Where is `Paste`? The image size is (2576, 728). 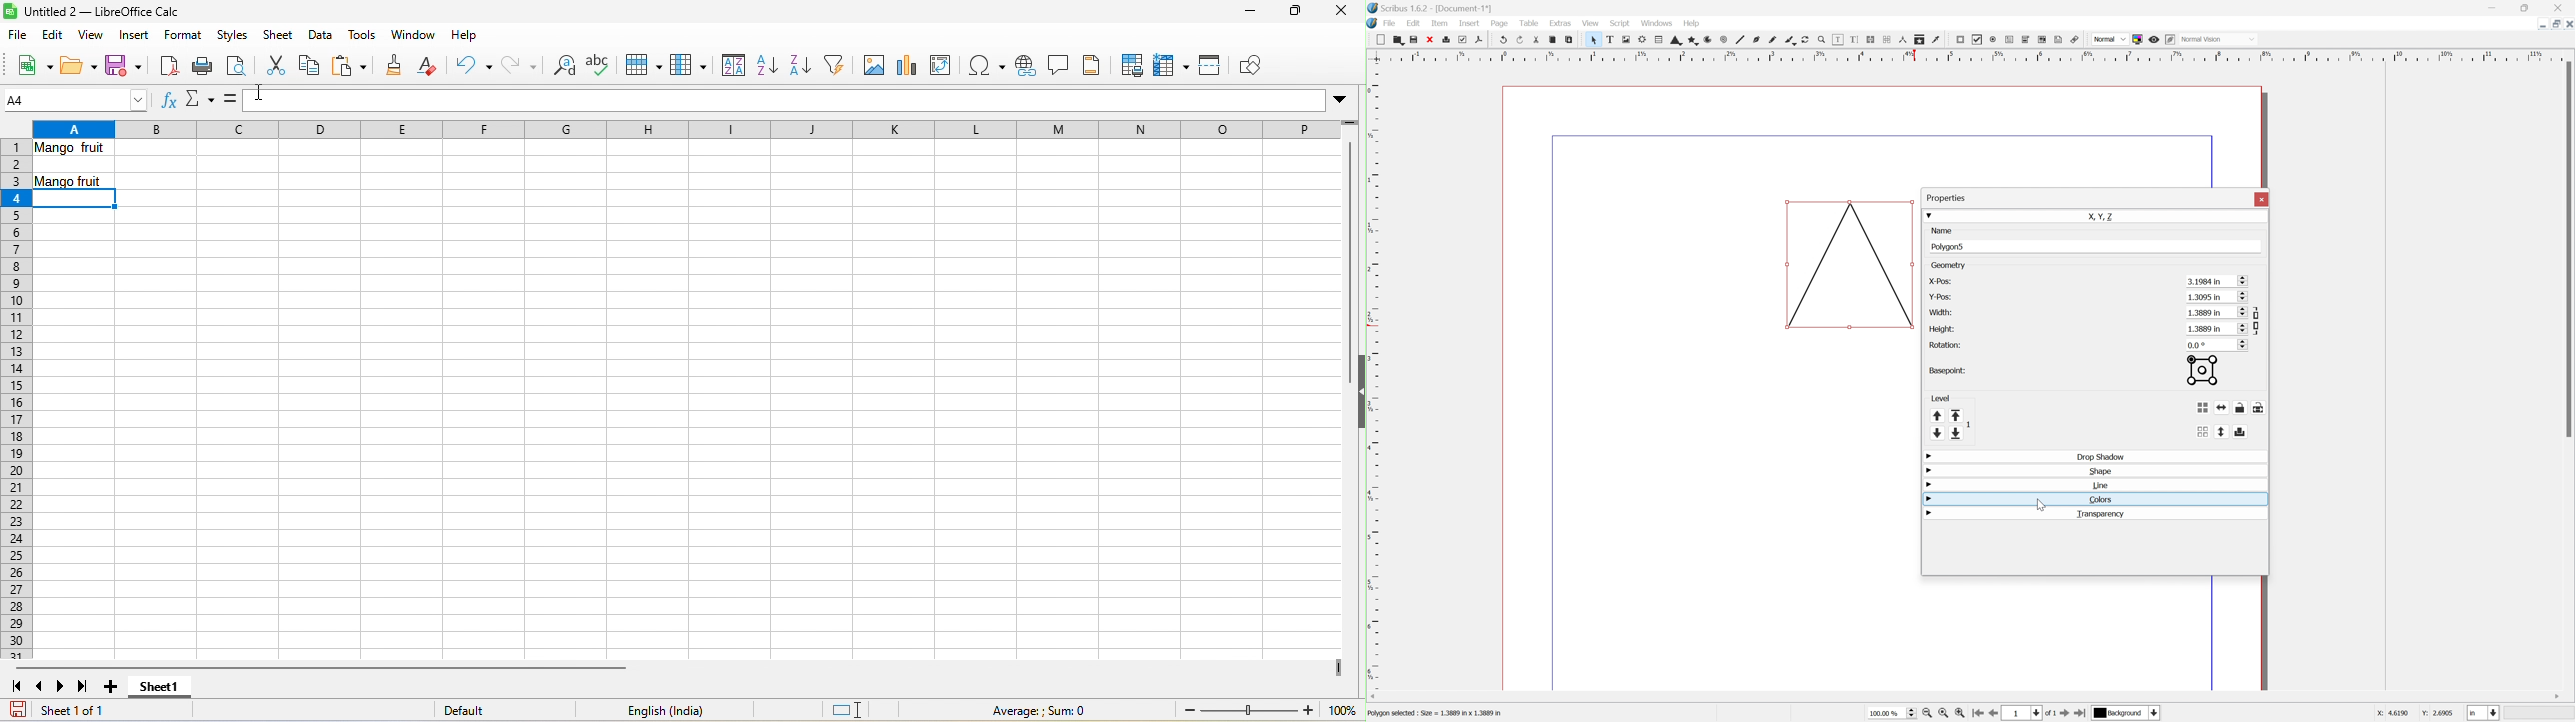 Paste is located at coordinates (1572, 40).